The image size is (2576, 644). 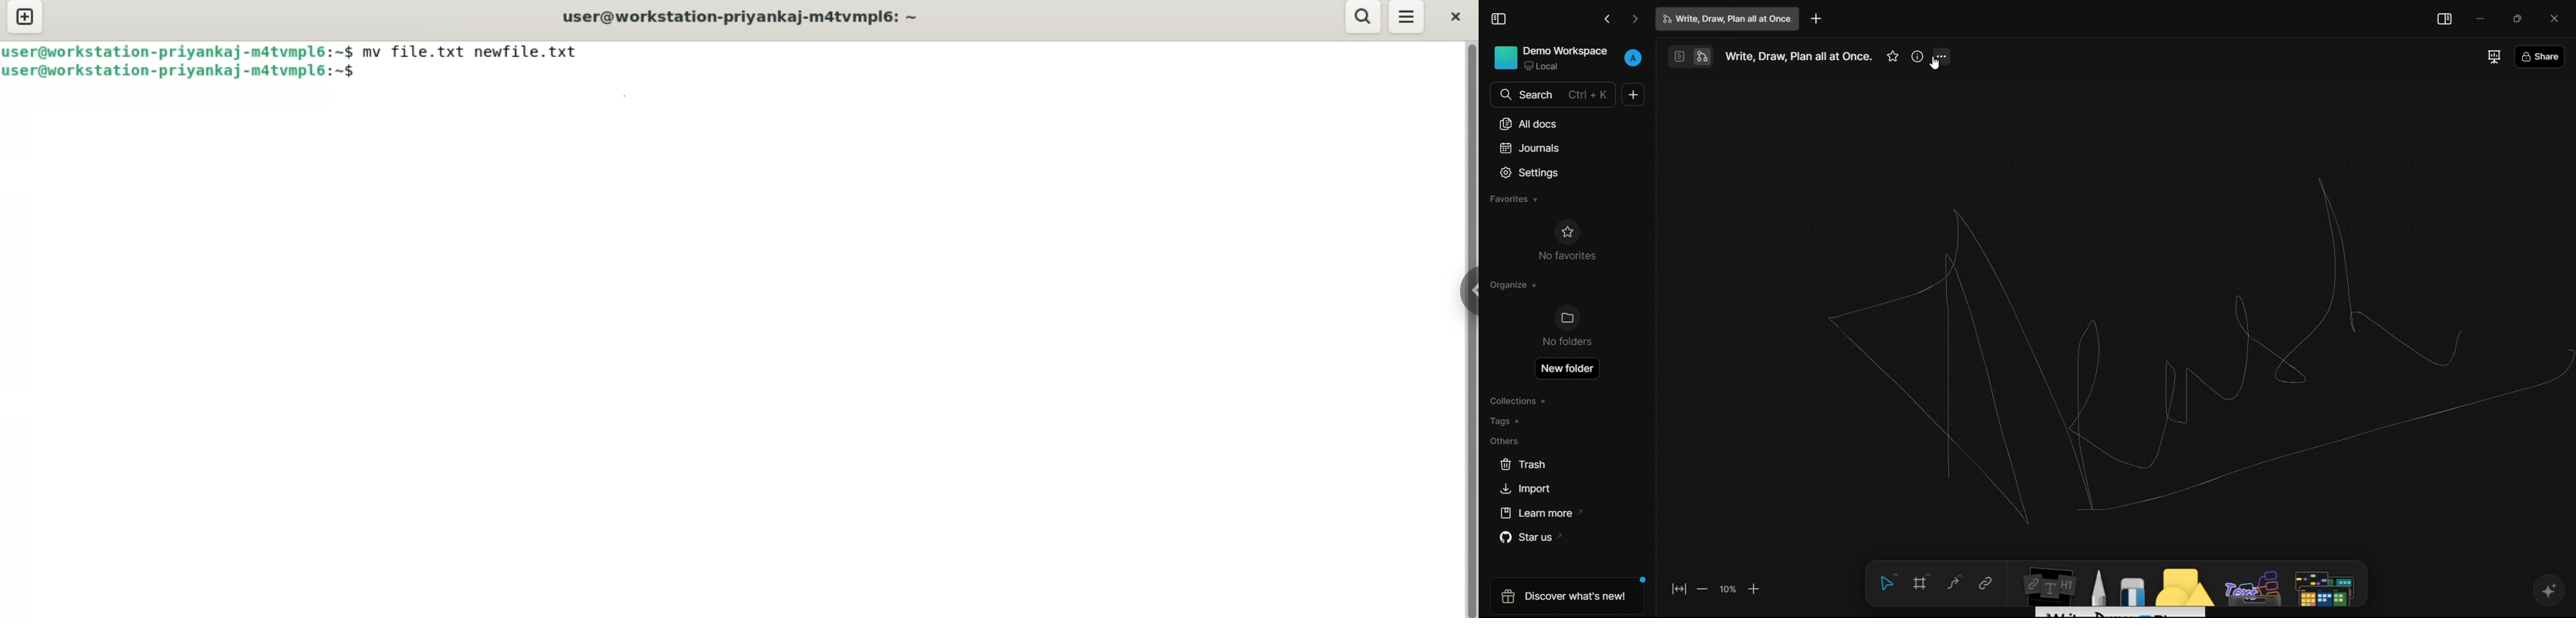 I want to click on Icon, so click(x=1567, y=232).